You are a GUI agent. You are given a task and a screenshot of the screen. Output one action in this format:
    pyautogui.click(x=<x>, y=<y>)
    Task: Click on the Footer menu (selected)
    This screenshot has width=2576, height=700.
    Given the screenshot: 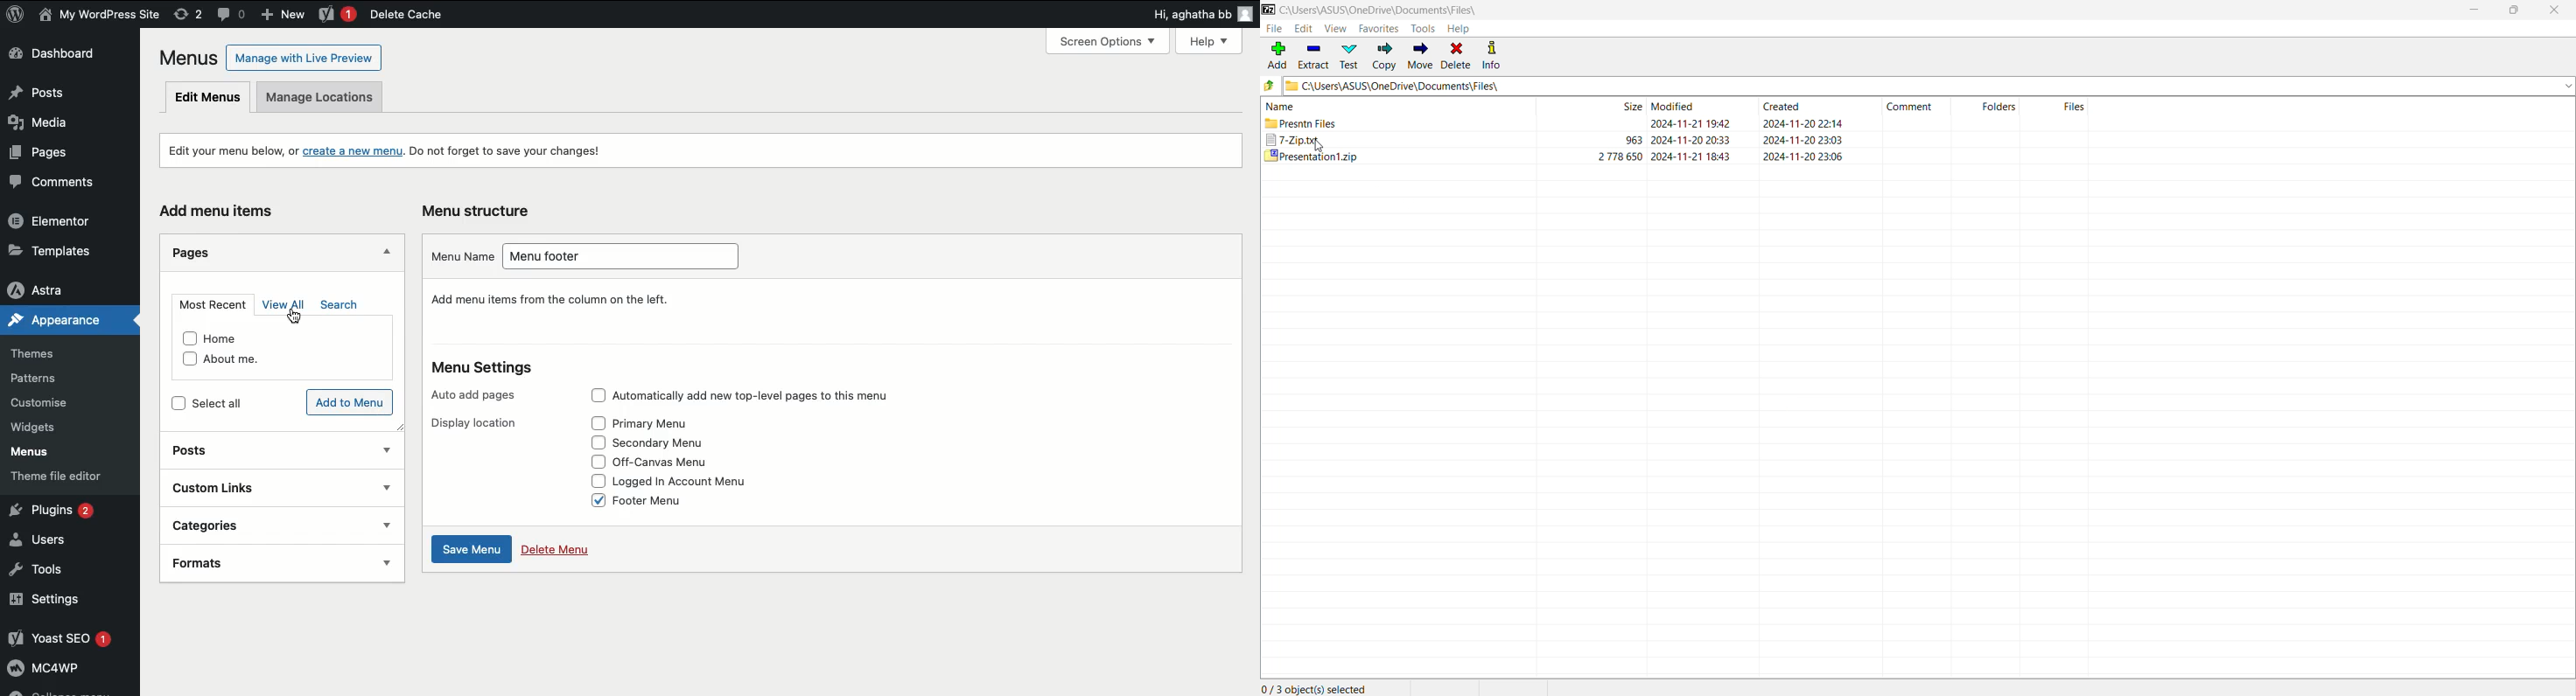 What is the action you would take?
    pyautogui.click(x=669, y=504)
    